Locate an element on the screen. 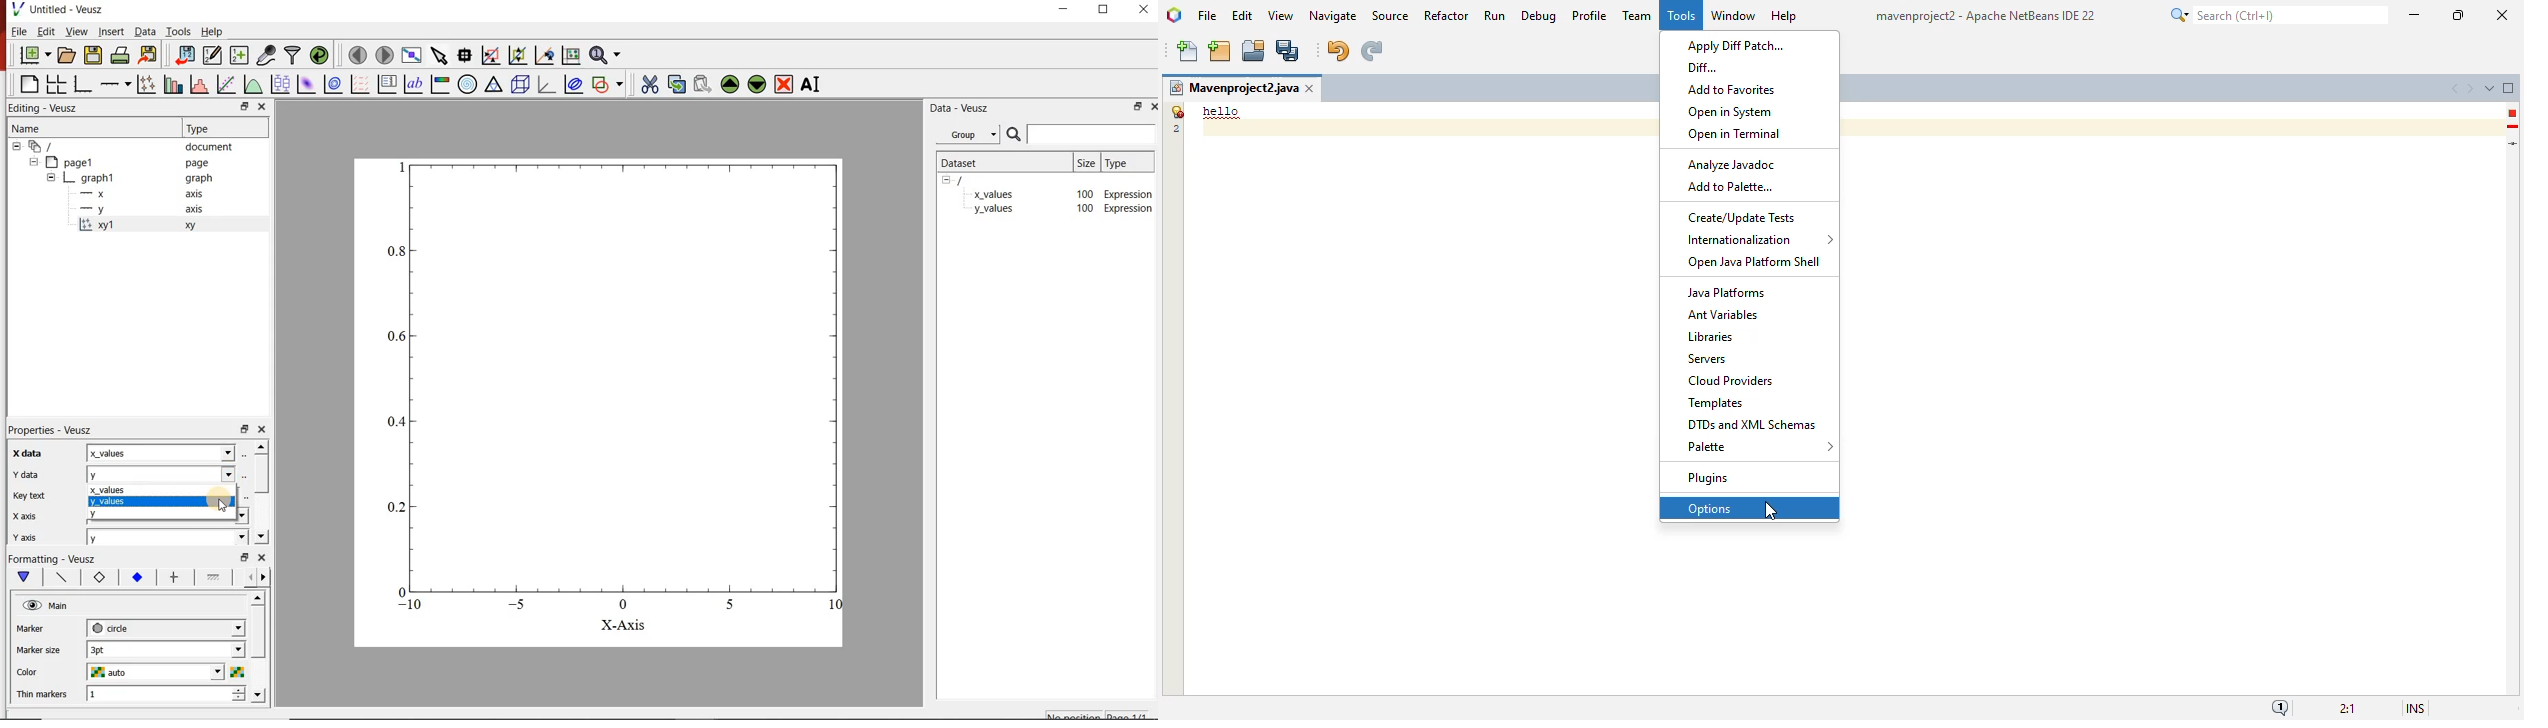  edit  is located at coordinates (48, 31).